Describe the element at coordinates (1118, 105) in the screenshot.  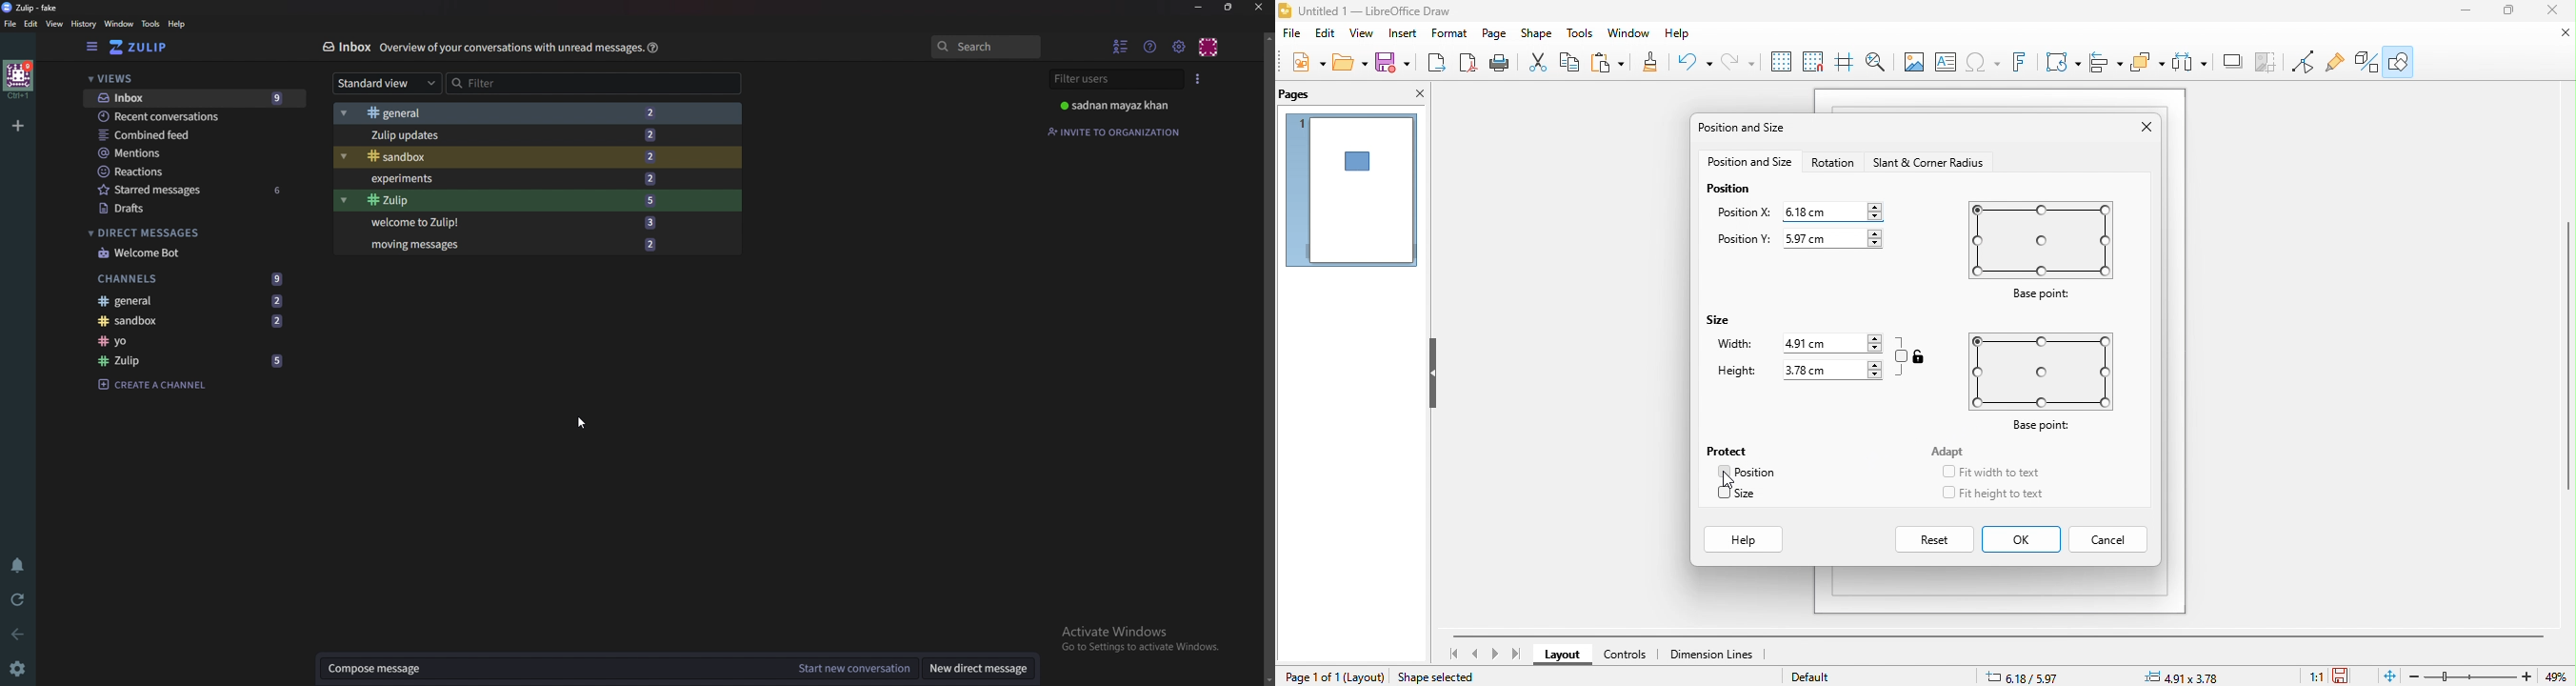
I see `Profile` at that location.